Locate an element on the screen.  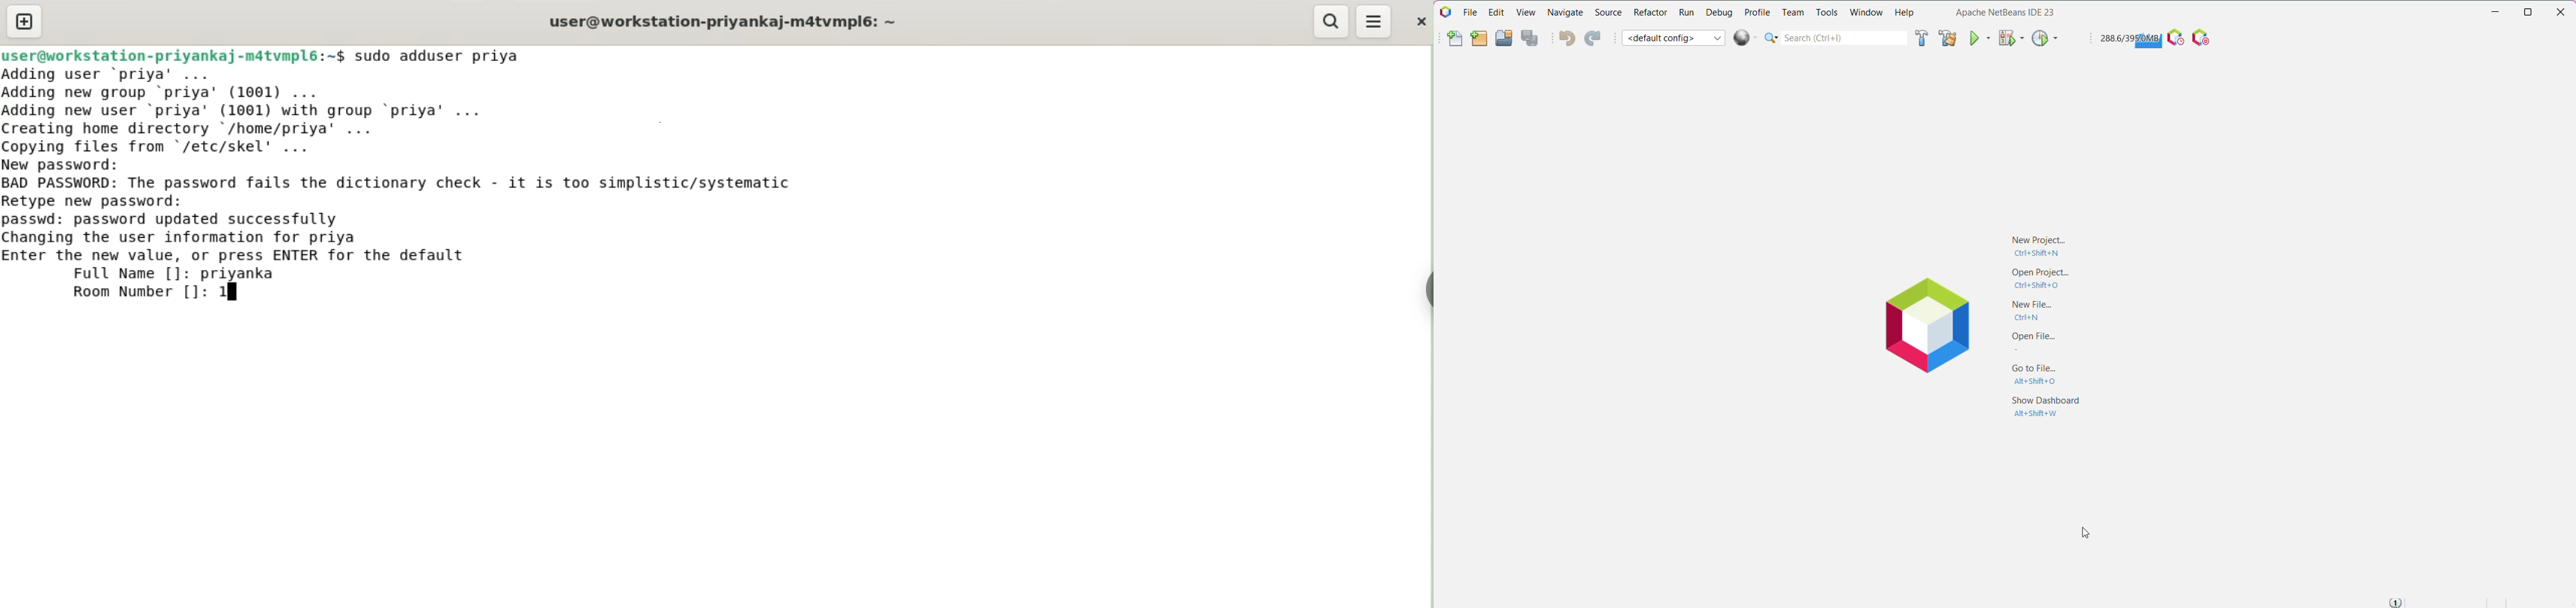
Go to File is located at coordinates (2029, 377).